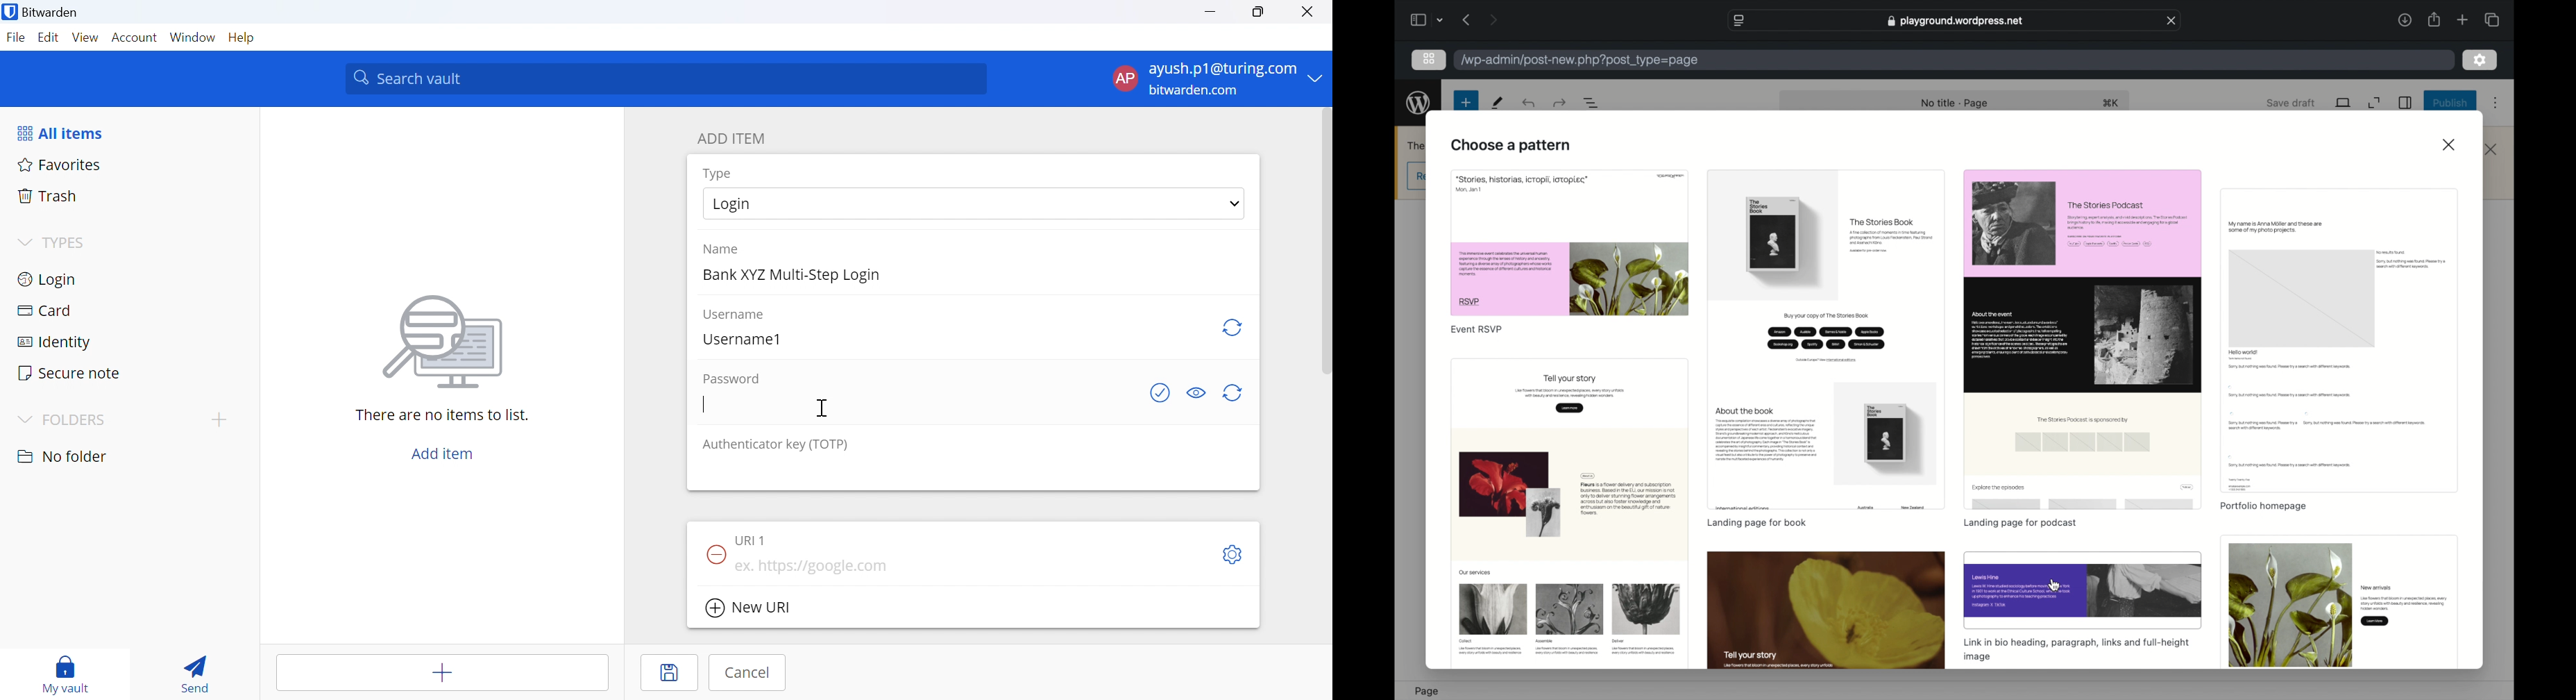  What do you see at coordinates (81, 420) in the screenshot?
I see `FOLDERS` at bounding box center [81, 420].